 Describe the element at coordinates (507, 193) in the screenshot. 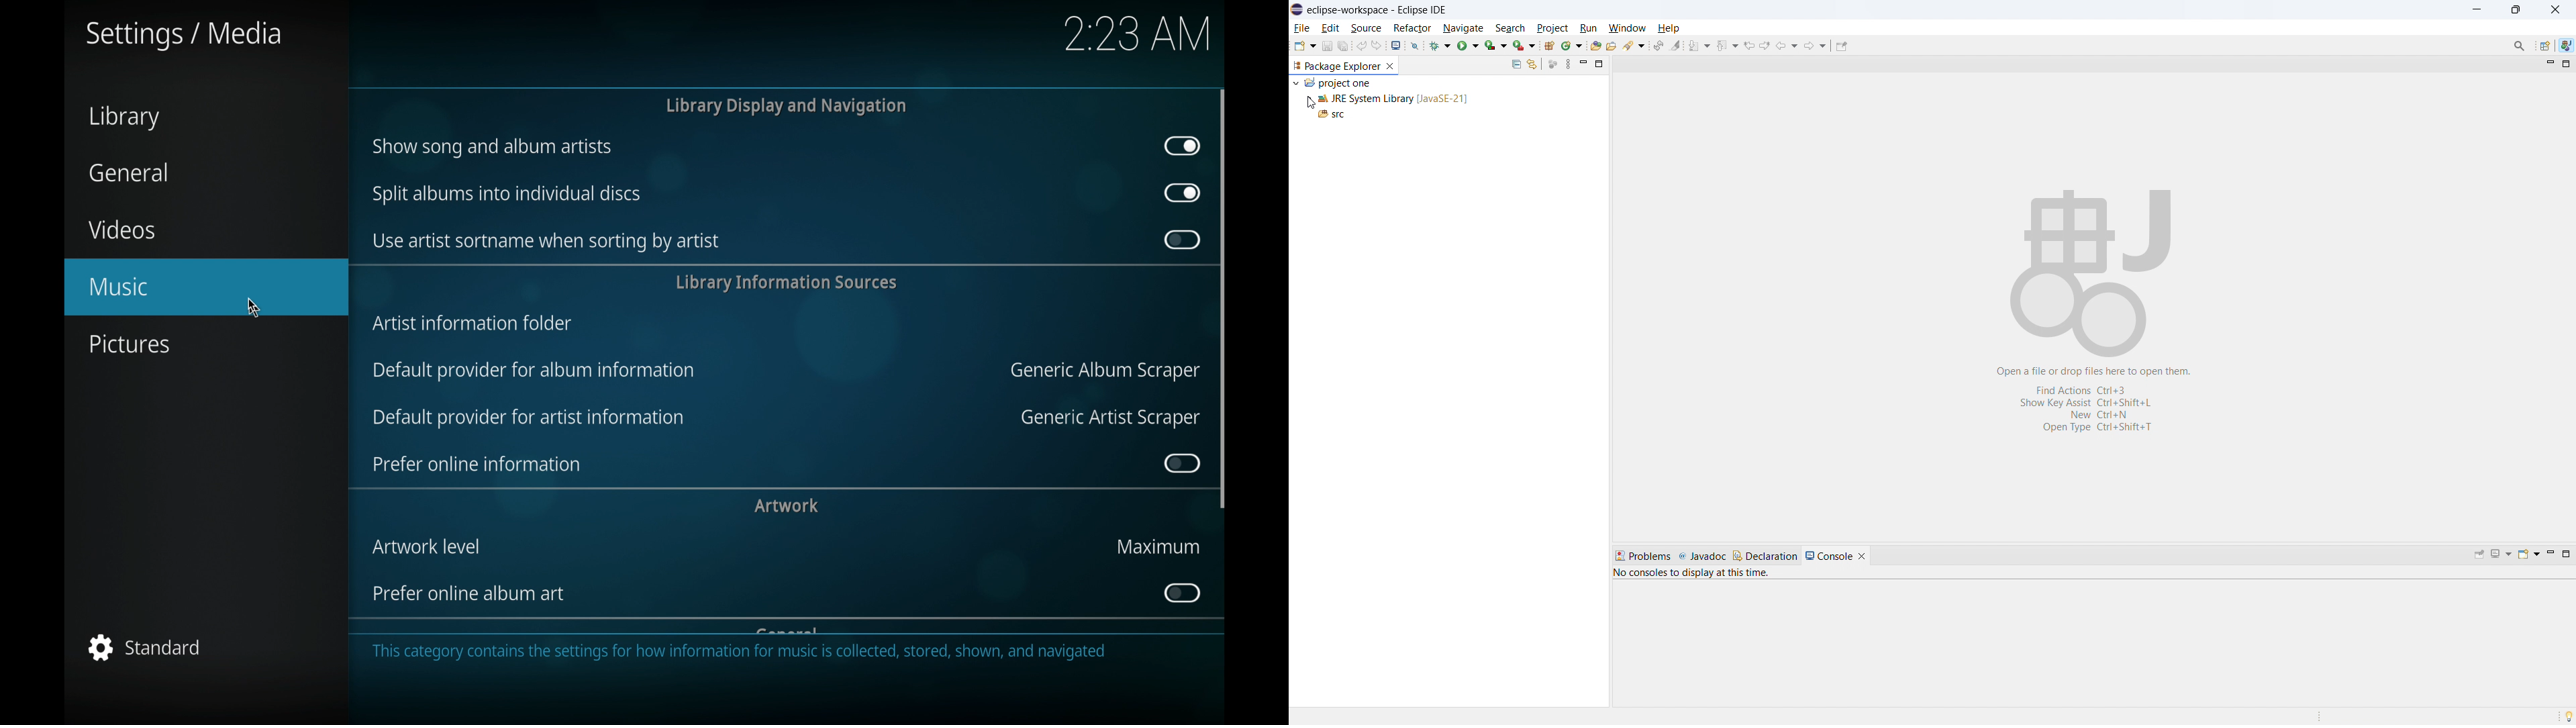

I see `split albums into individual discs` at that location.